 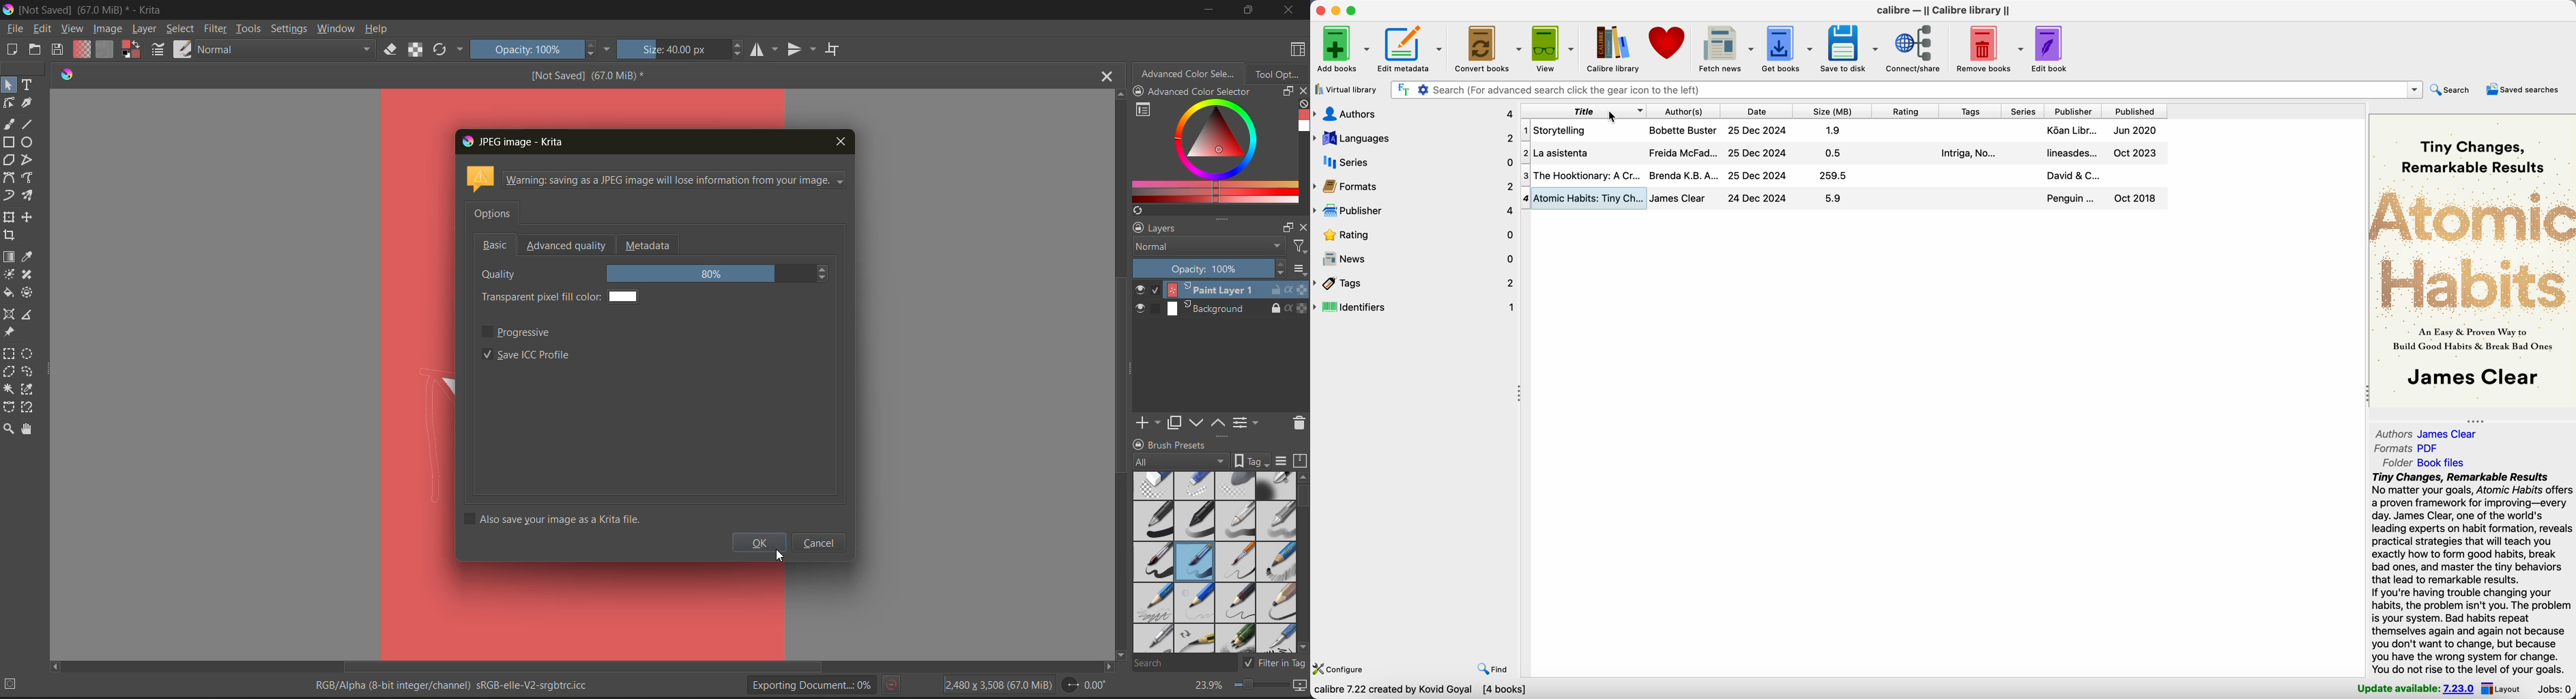 What do you see at coordinates (563, 297) in the screenshot?
I see `transparent pixel fill color` at bounding box center [563, 297].